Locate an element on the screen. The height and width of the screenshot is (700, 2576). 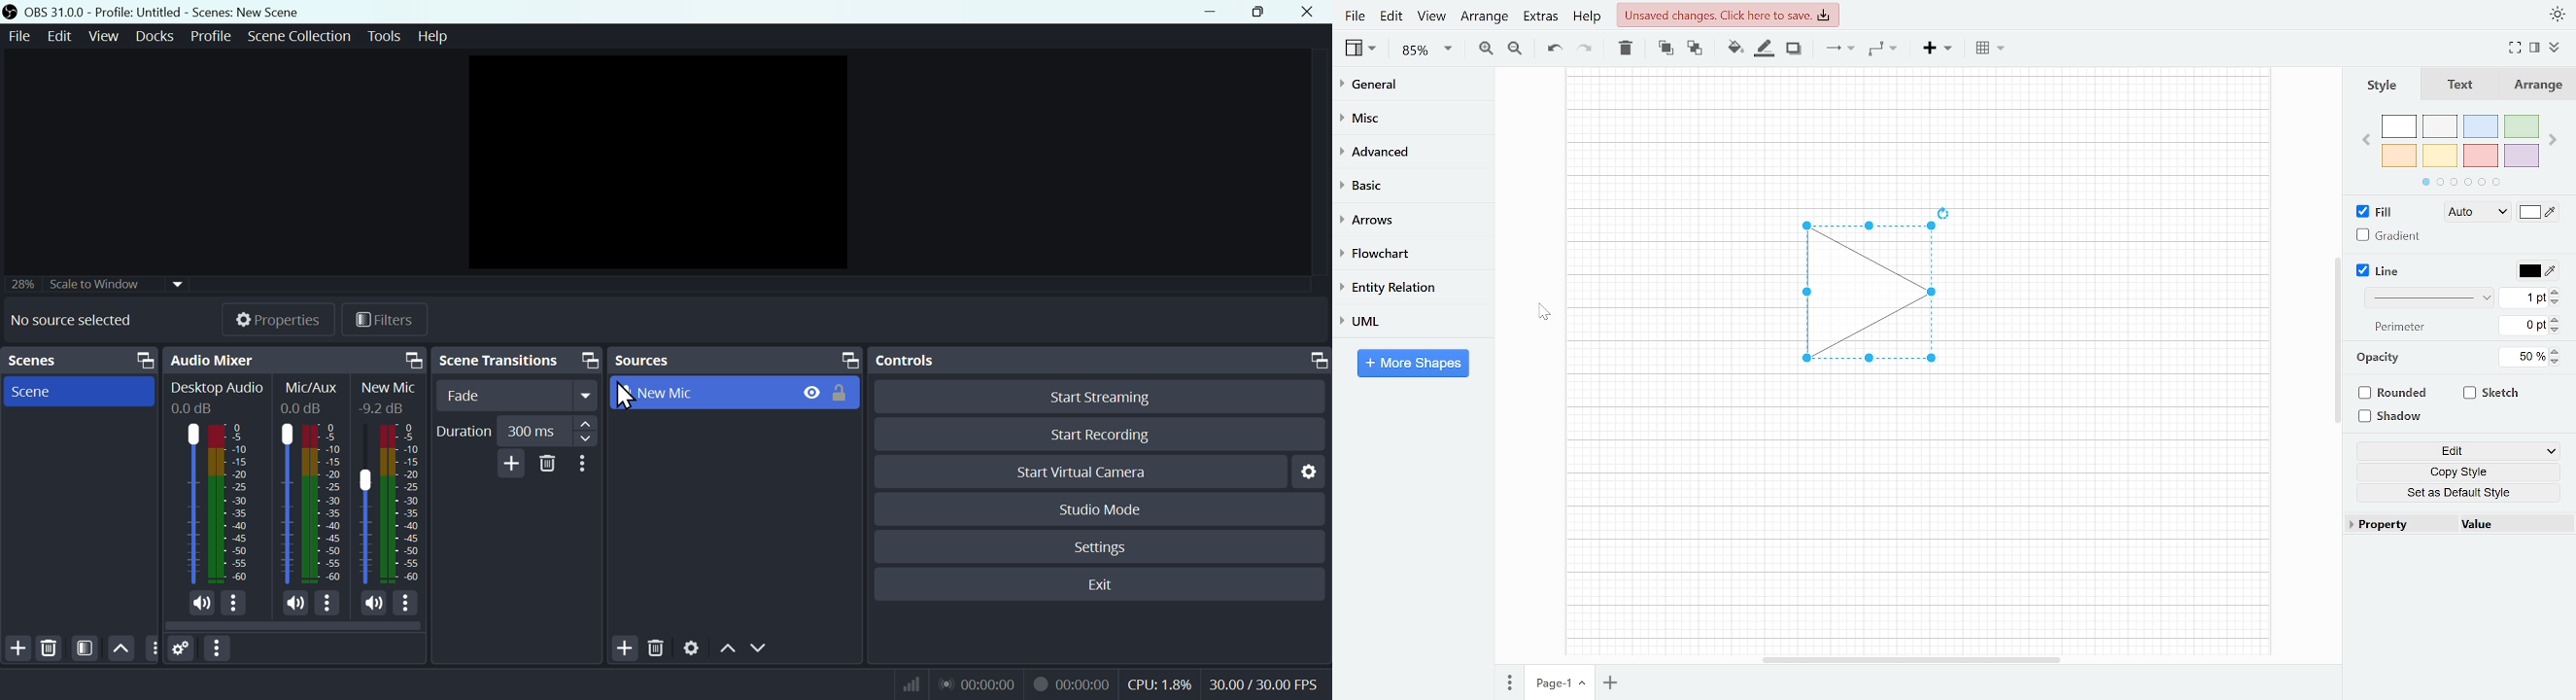
Settings is located at coordinates (1106, 551).